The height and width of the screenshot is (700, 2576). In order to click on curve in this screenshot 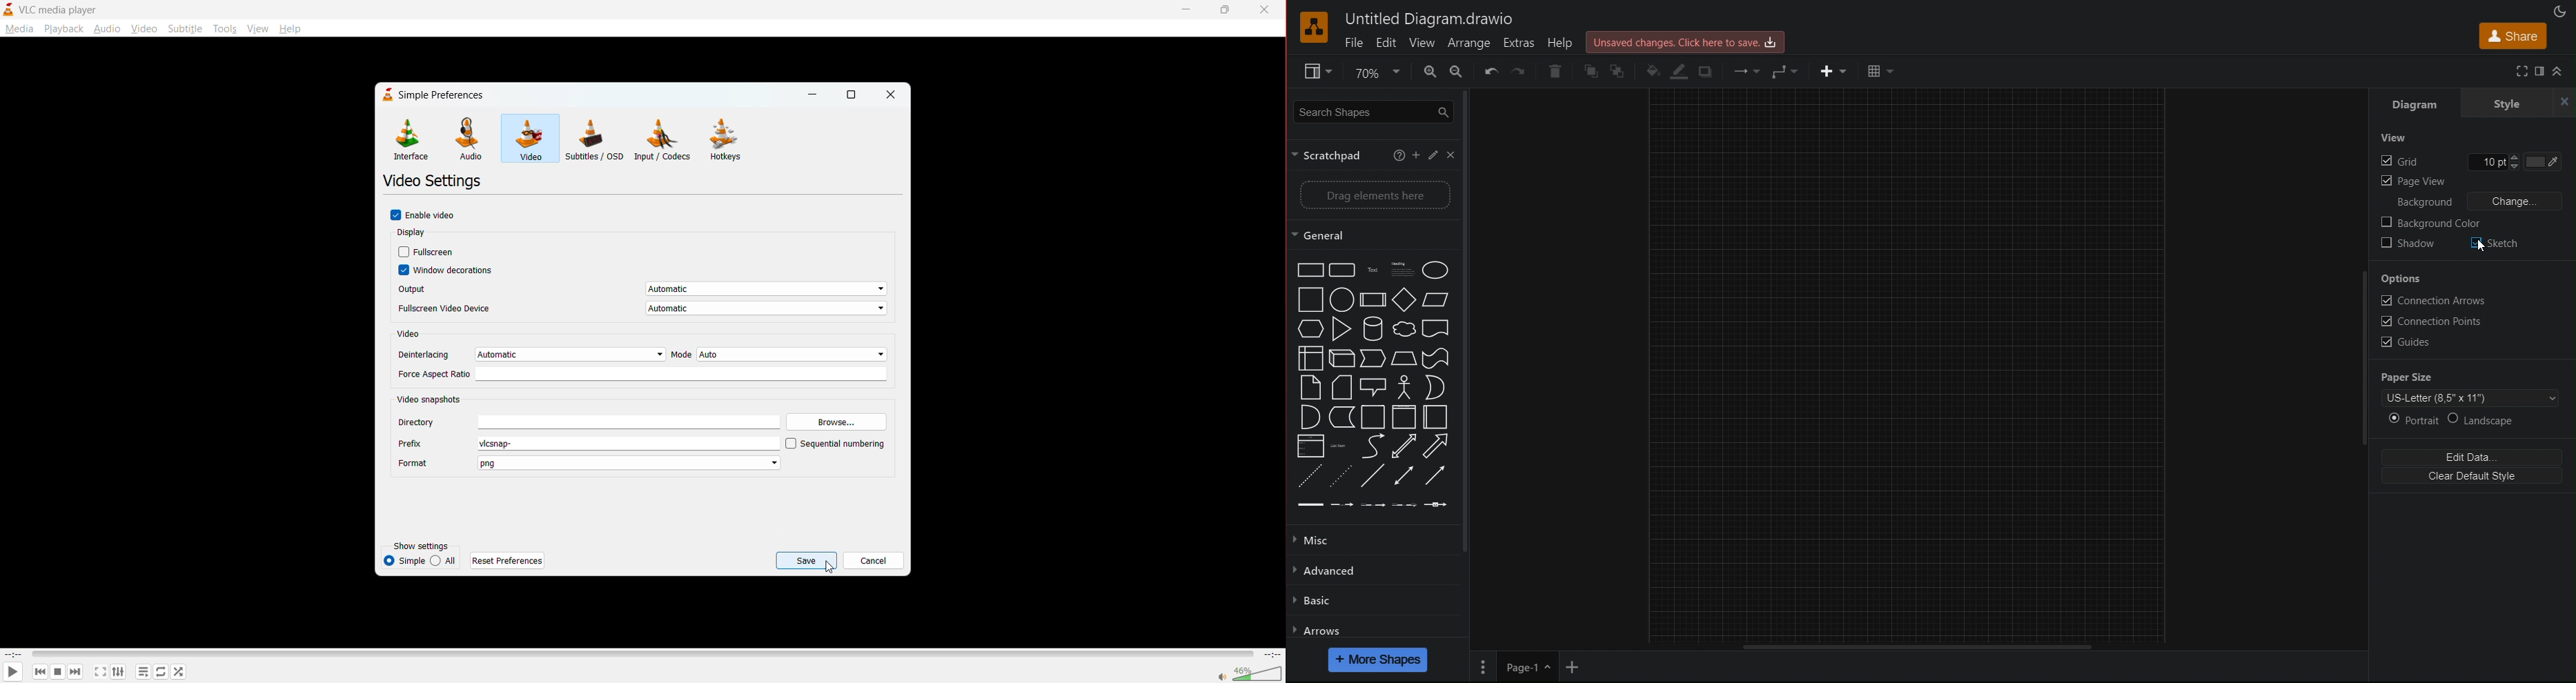, I will do `click(1373, 447)`.